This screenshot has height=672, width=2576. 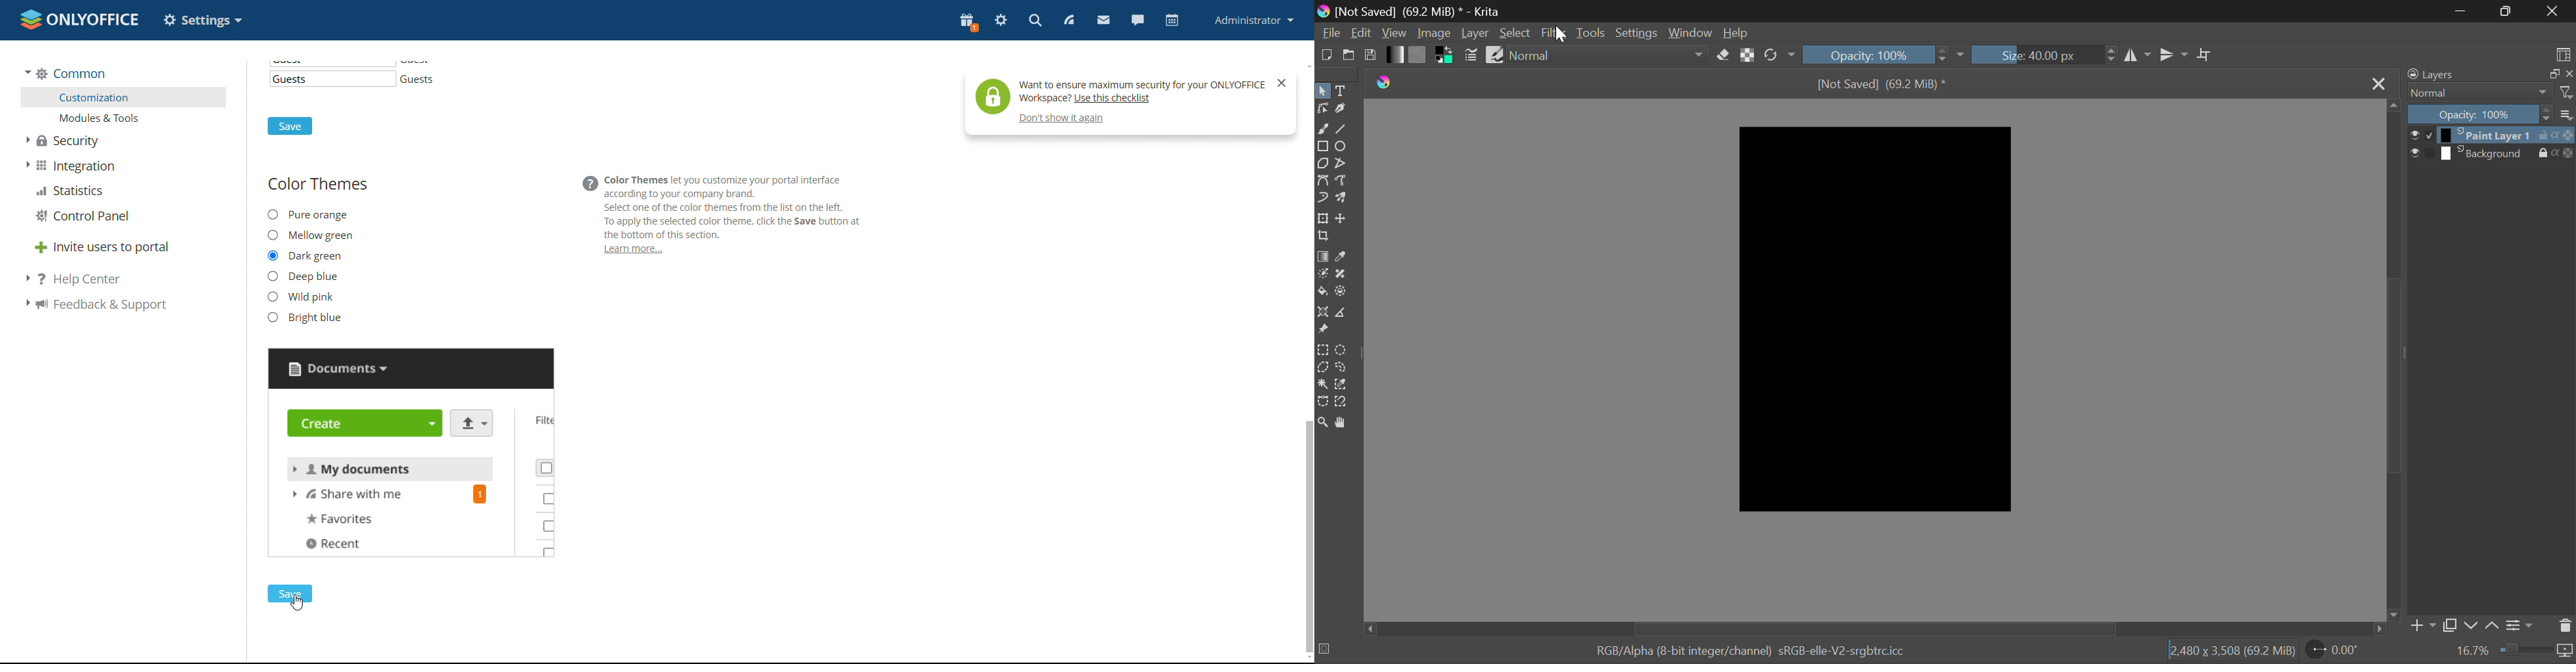 I want to click on Lock Alpha, so click(x=1748, y=55).